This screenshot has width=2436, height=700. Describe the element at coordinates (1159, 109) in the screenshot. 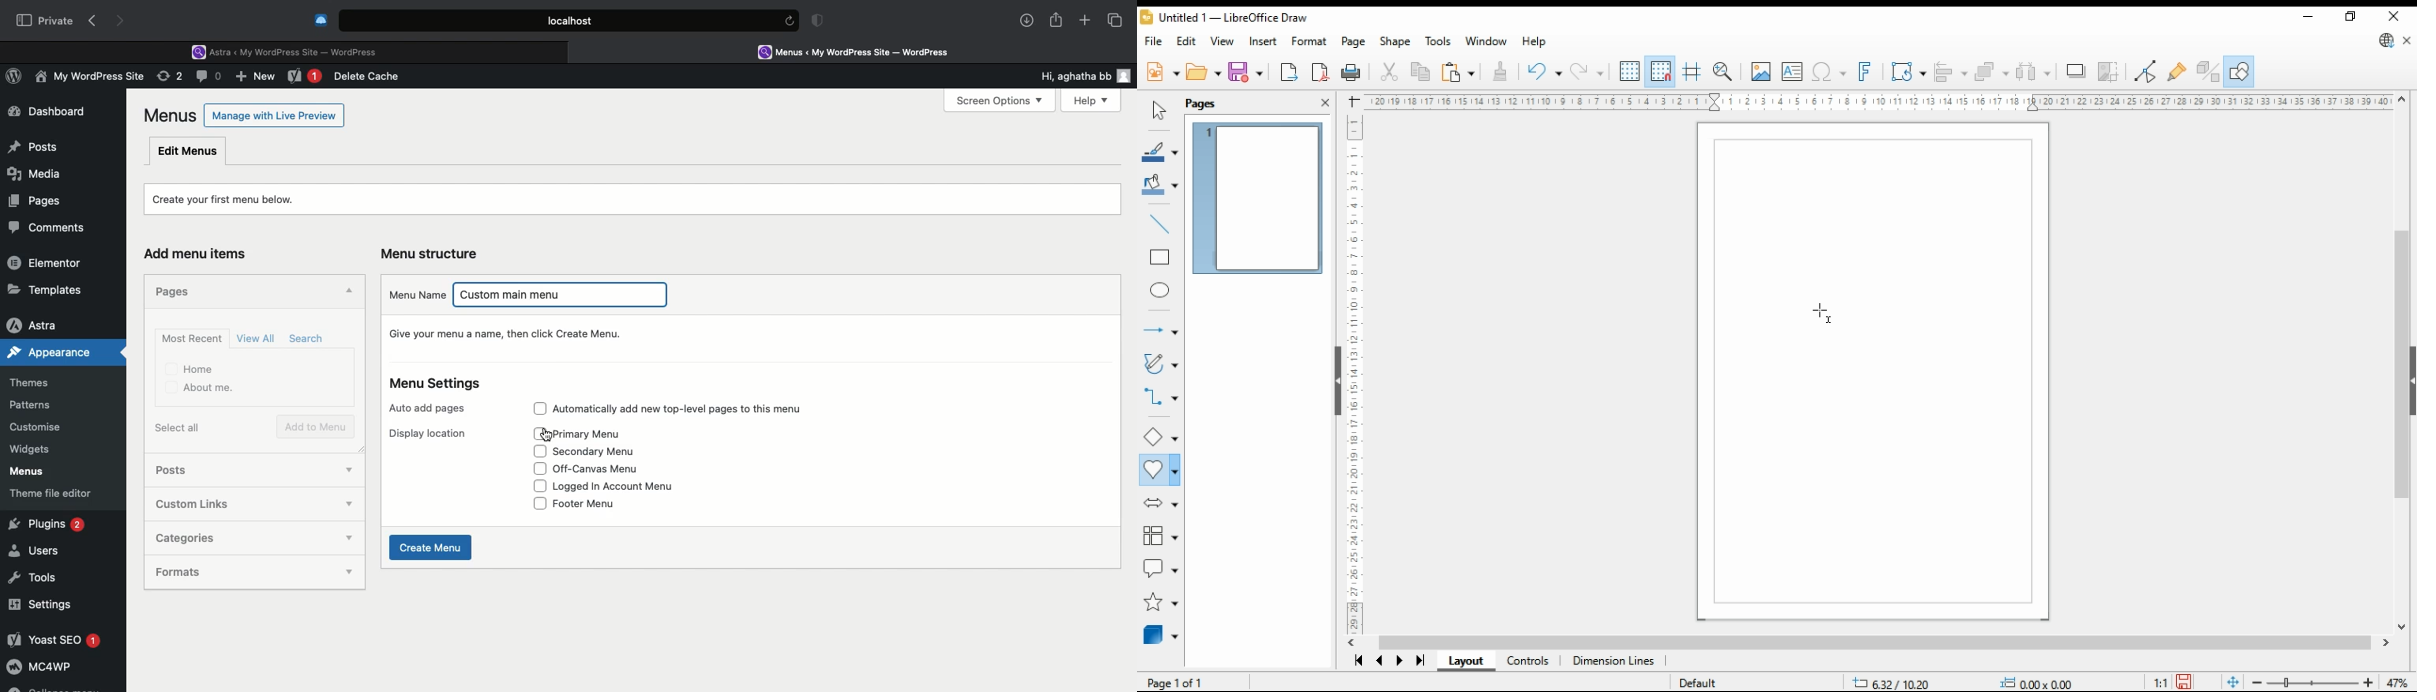

I see `select` at that location.